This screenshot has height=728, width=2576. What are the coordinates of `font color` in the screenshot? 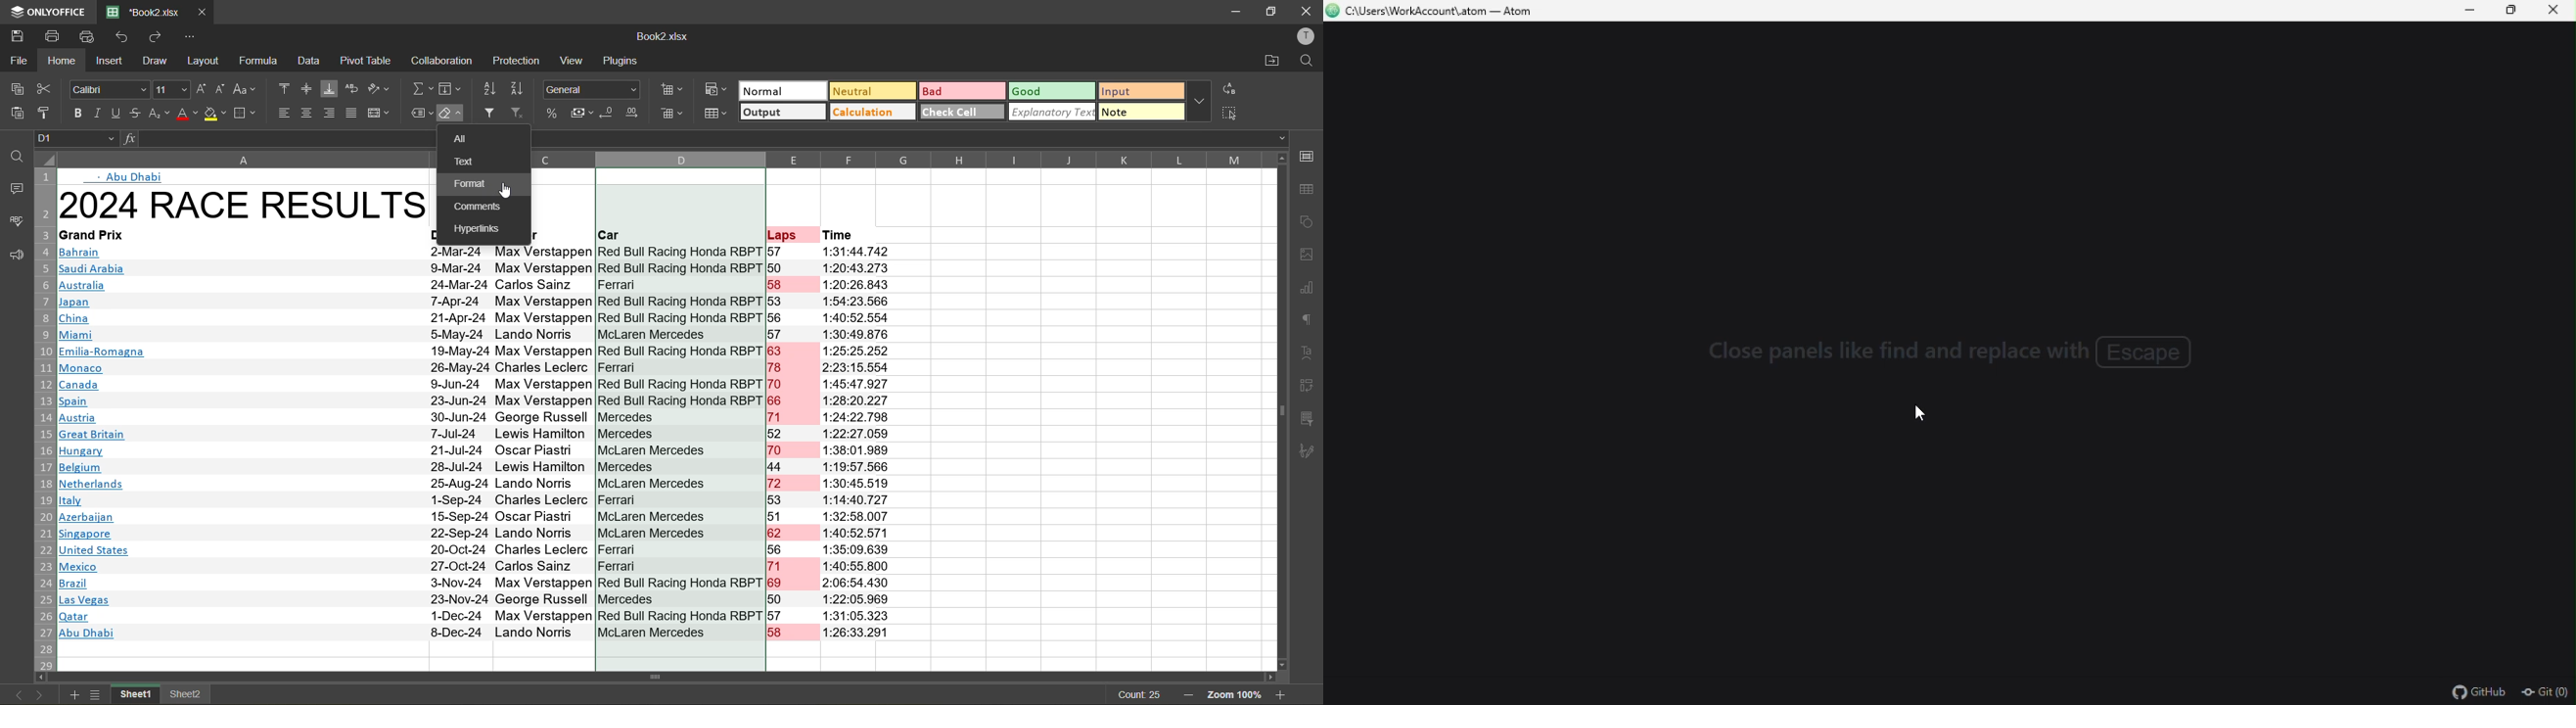 It's located at (186, 114).